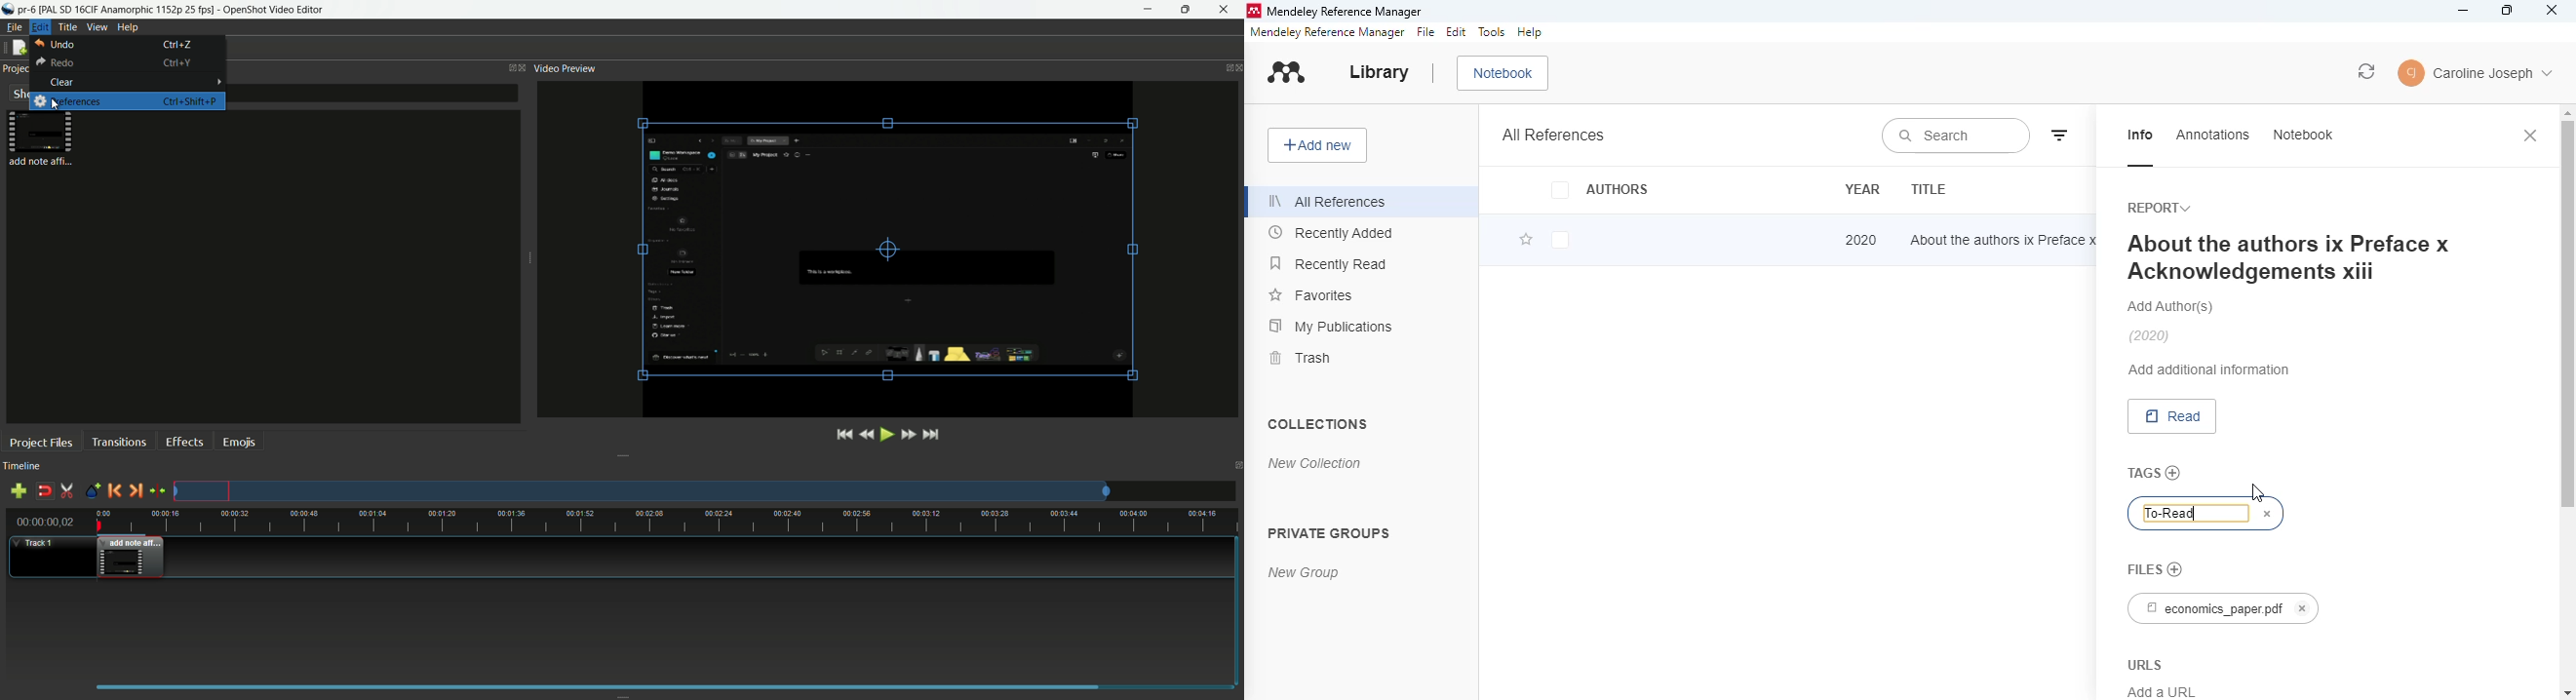  Describe the element at coordinates (2267, 514) in the screenshot. I see `cancel` at that location.